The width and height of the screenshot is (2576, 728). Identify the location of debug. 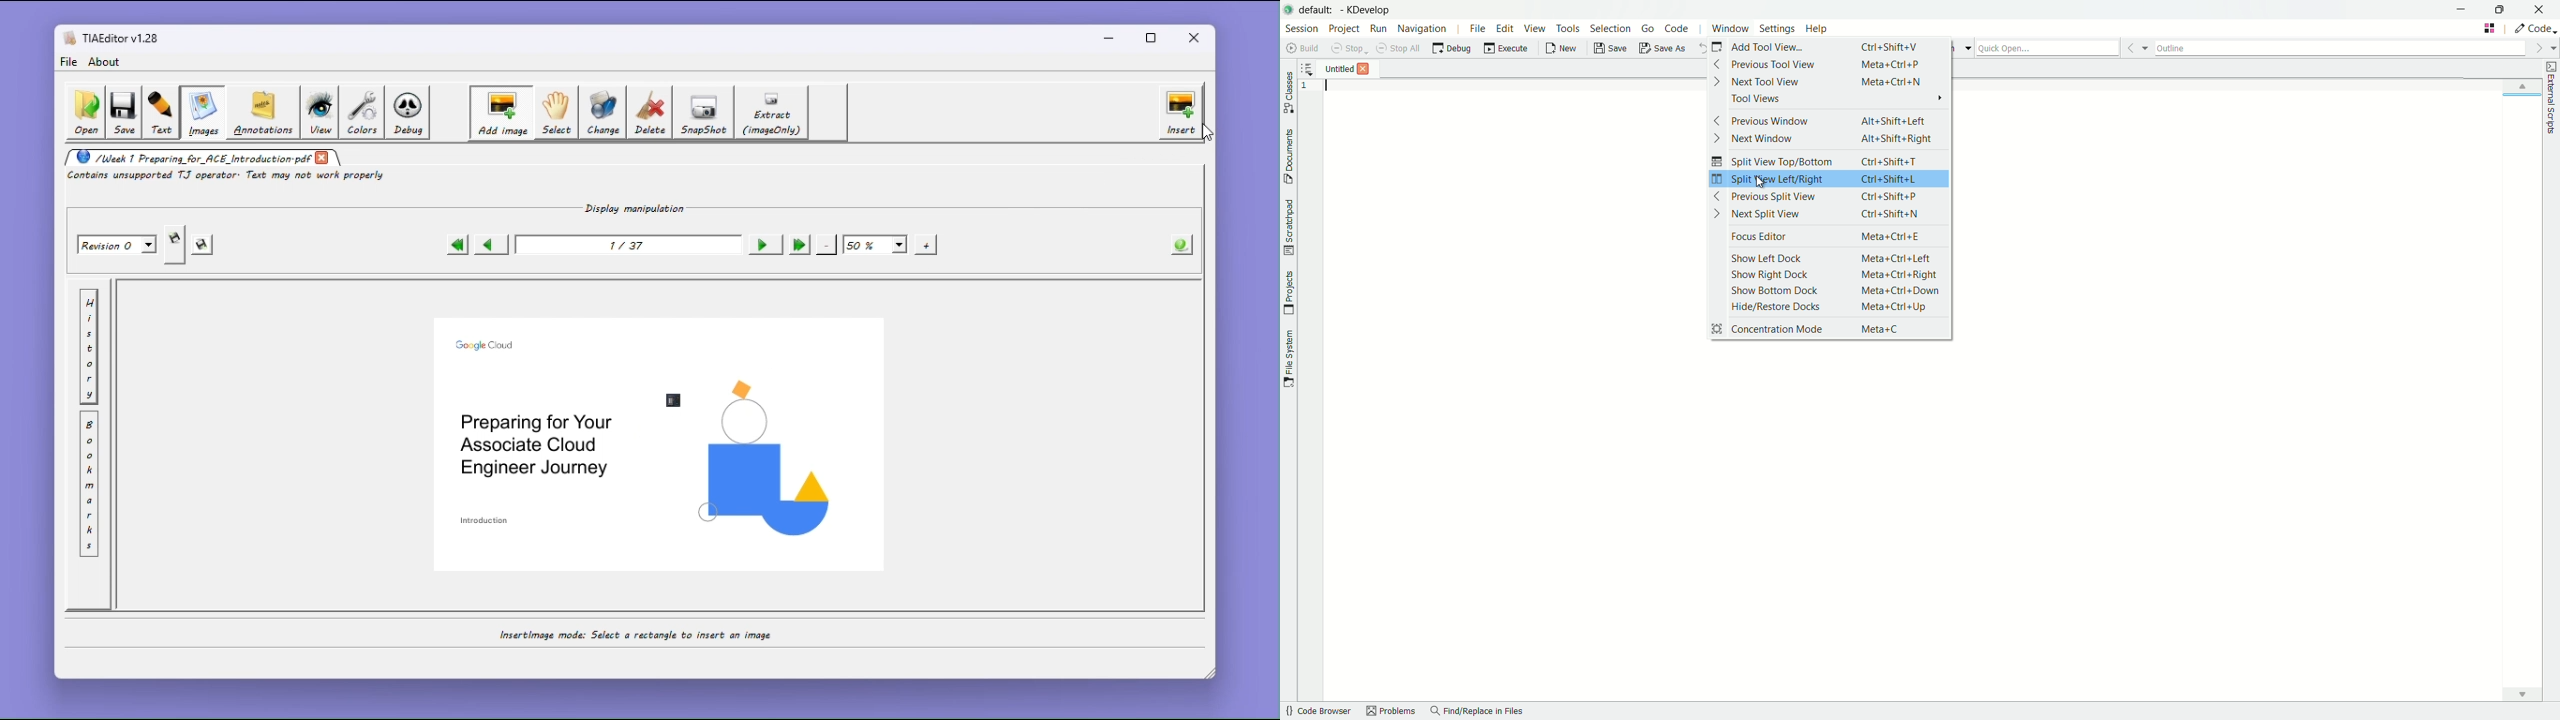
(1451, 49).